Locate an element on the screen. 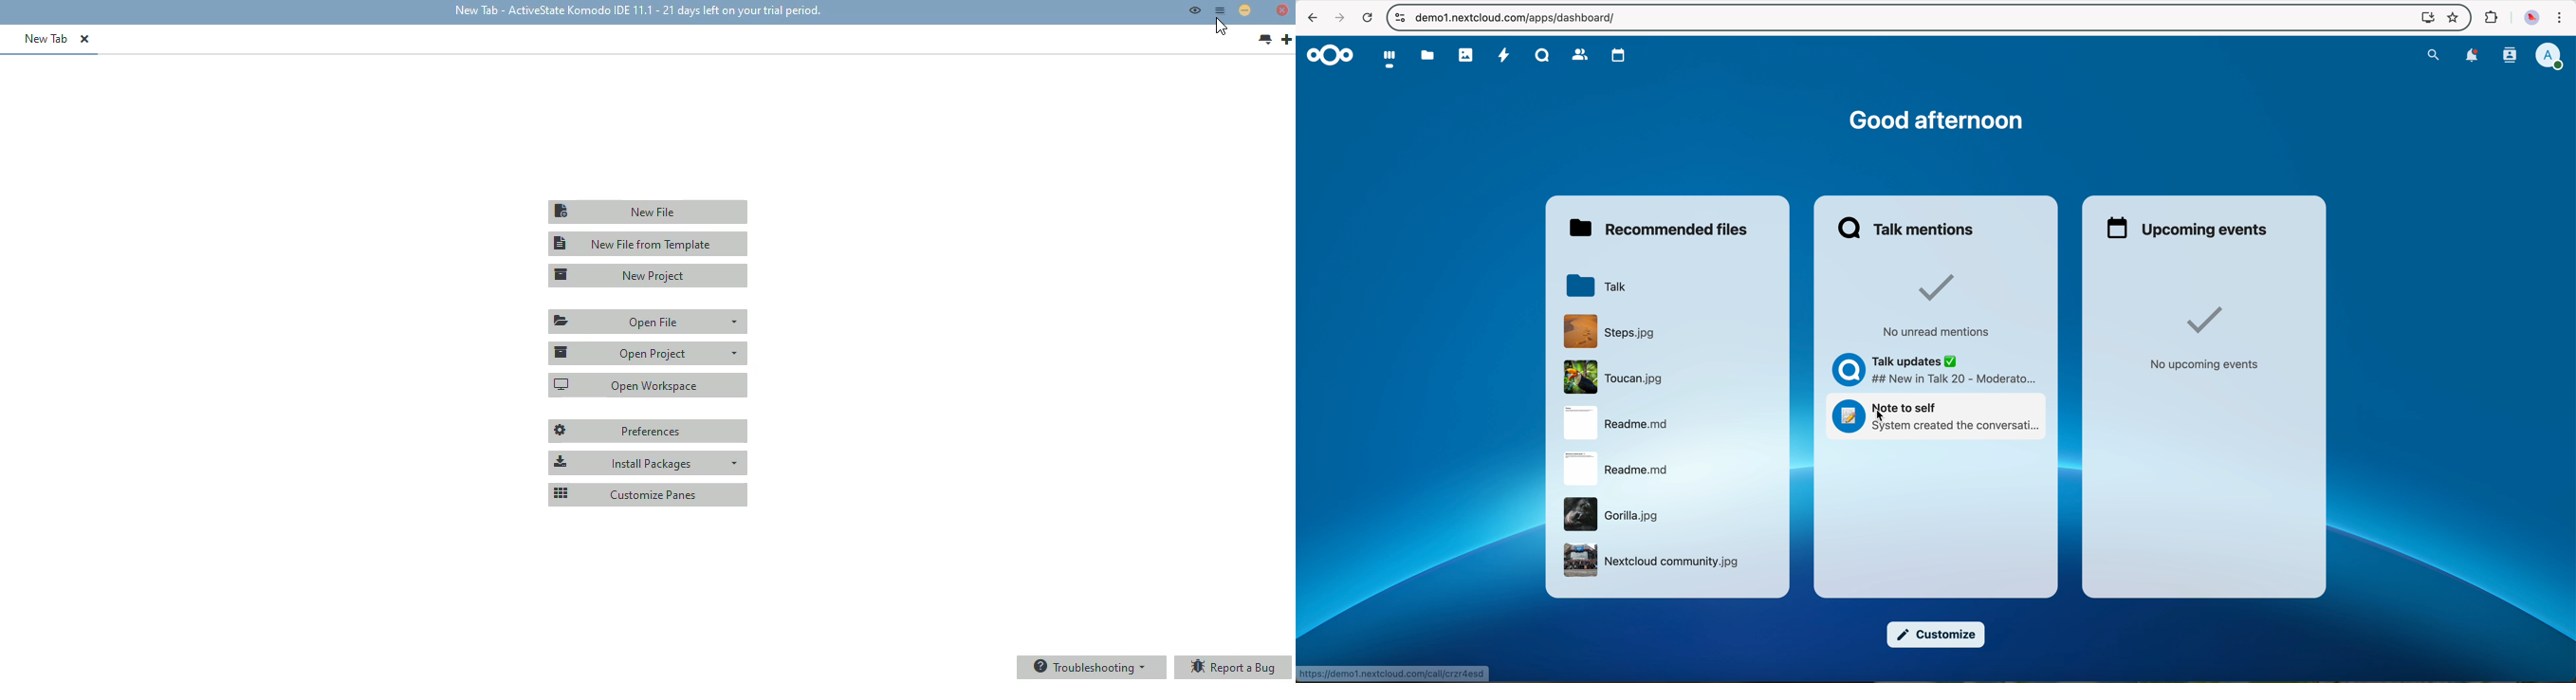  profile picture is located at coordinates (2529, 18).